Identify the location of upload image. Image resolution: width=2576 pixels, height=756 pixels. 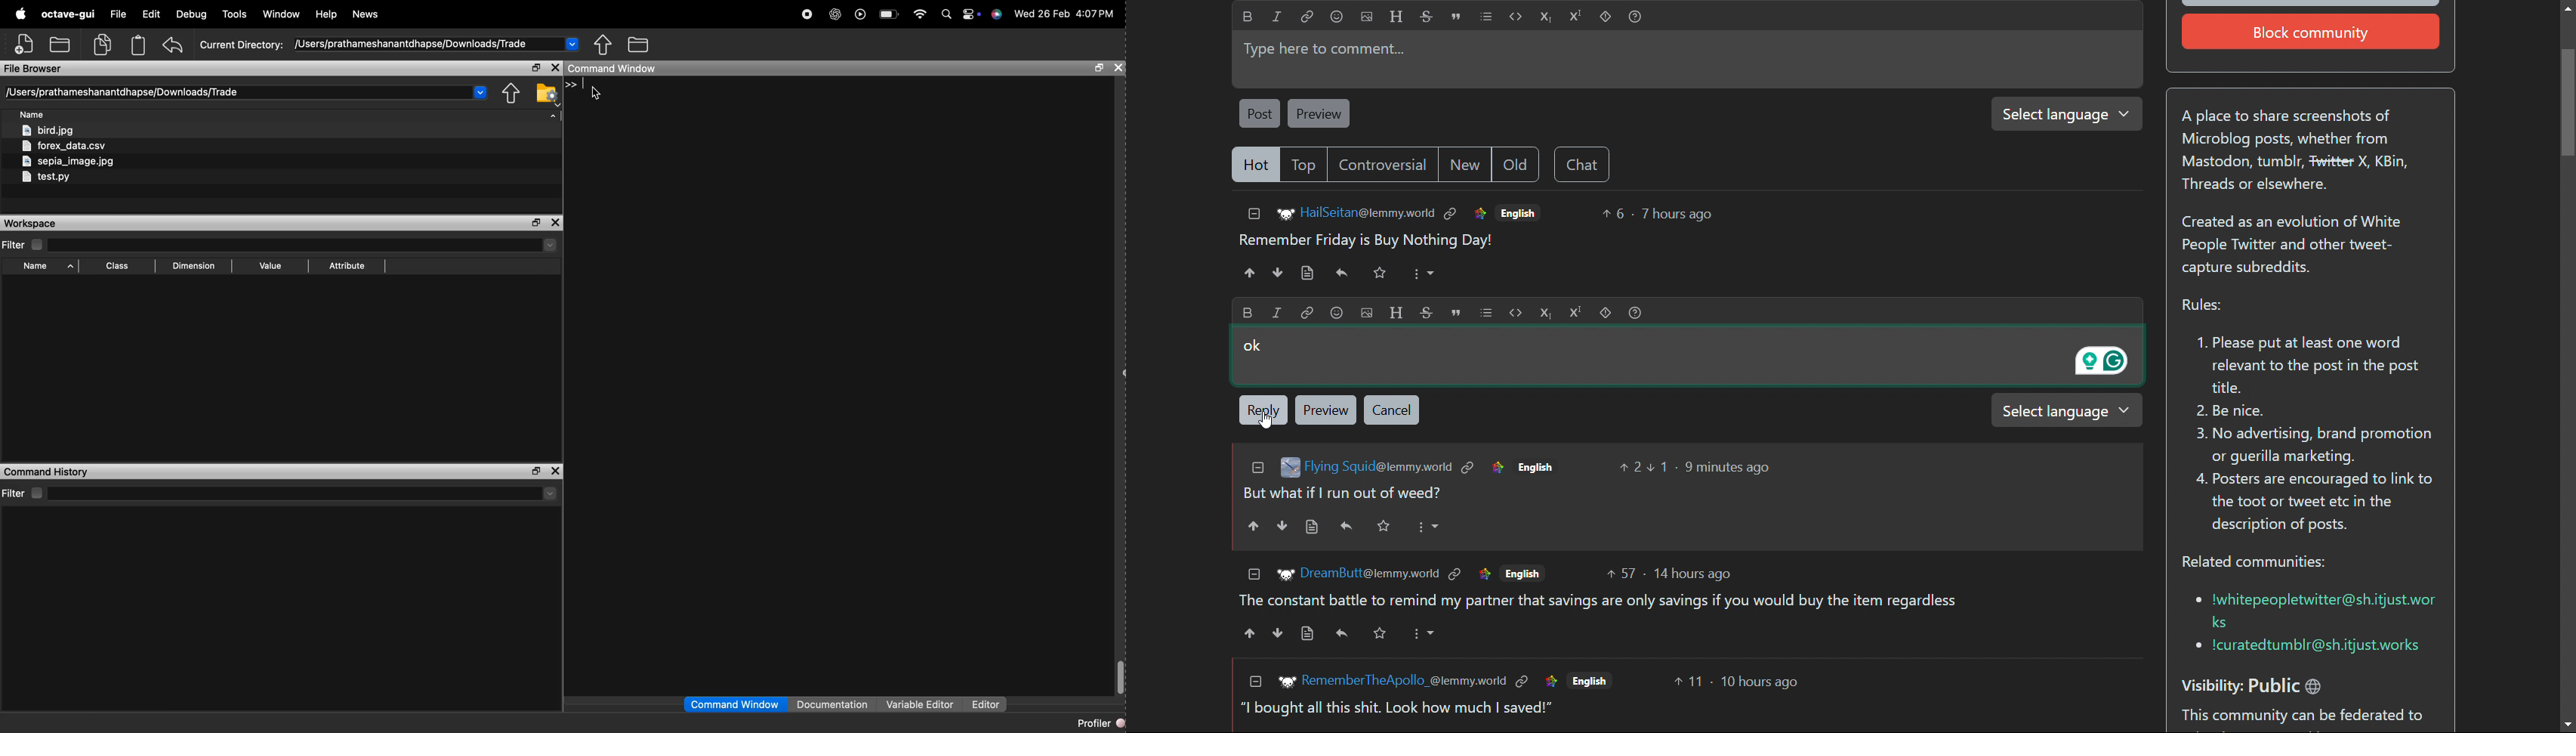
(1366, 311).